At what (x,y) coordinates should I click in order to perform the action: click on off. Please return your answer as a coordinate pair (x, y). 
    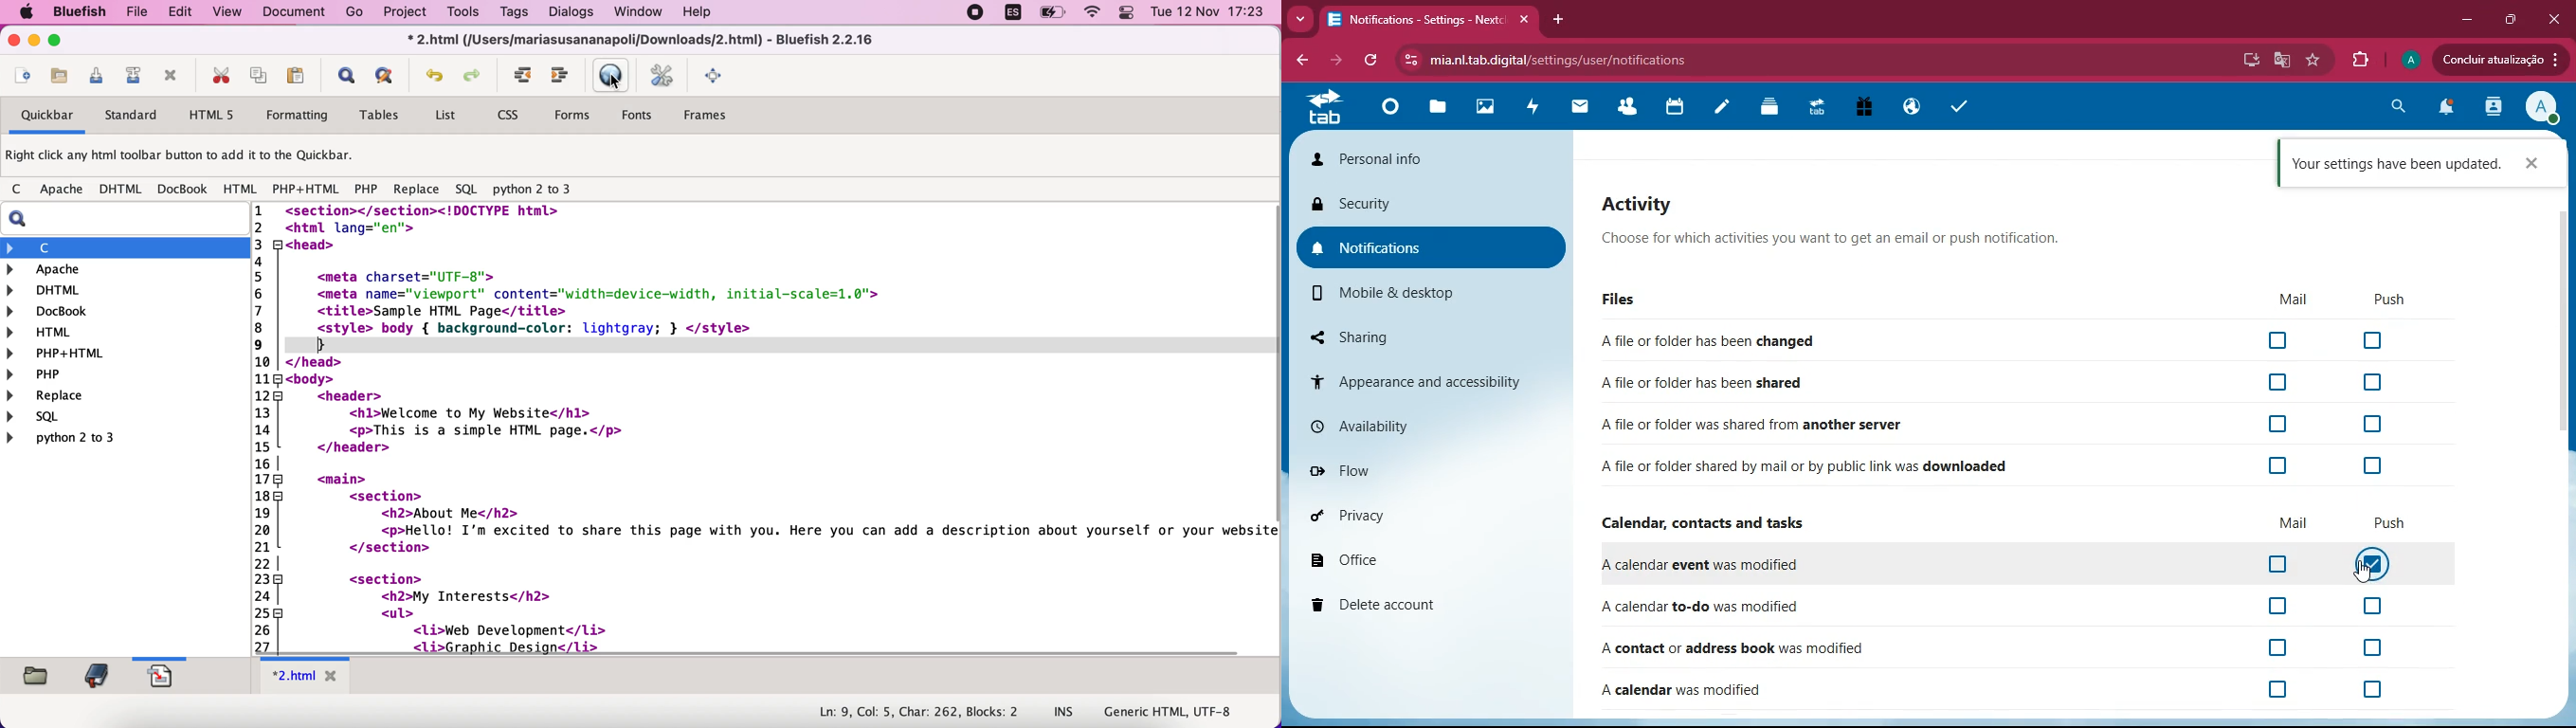
    Looking at the image, I should click on (2277, 565).